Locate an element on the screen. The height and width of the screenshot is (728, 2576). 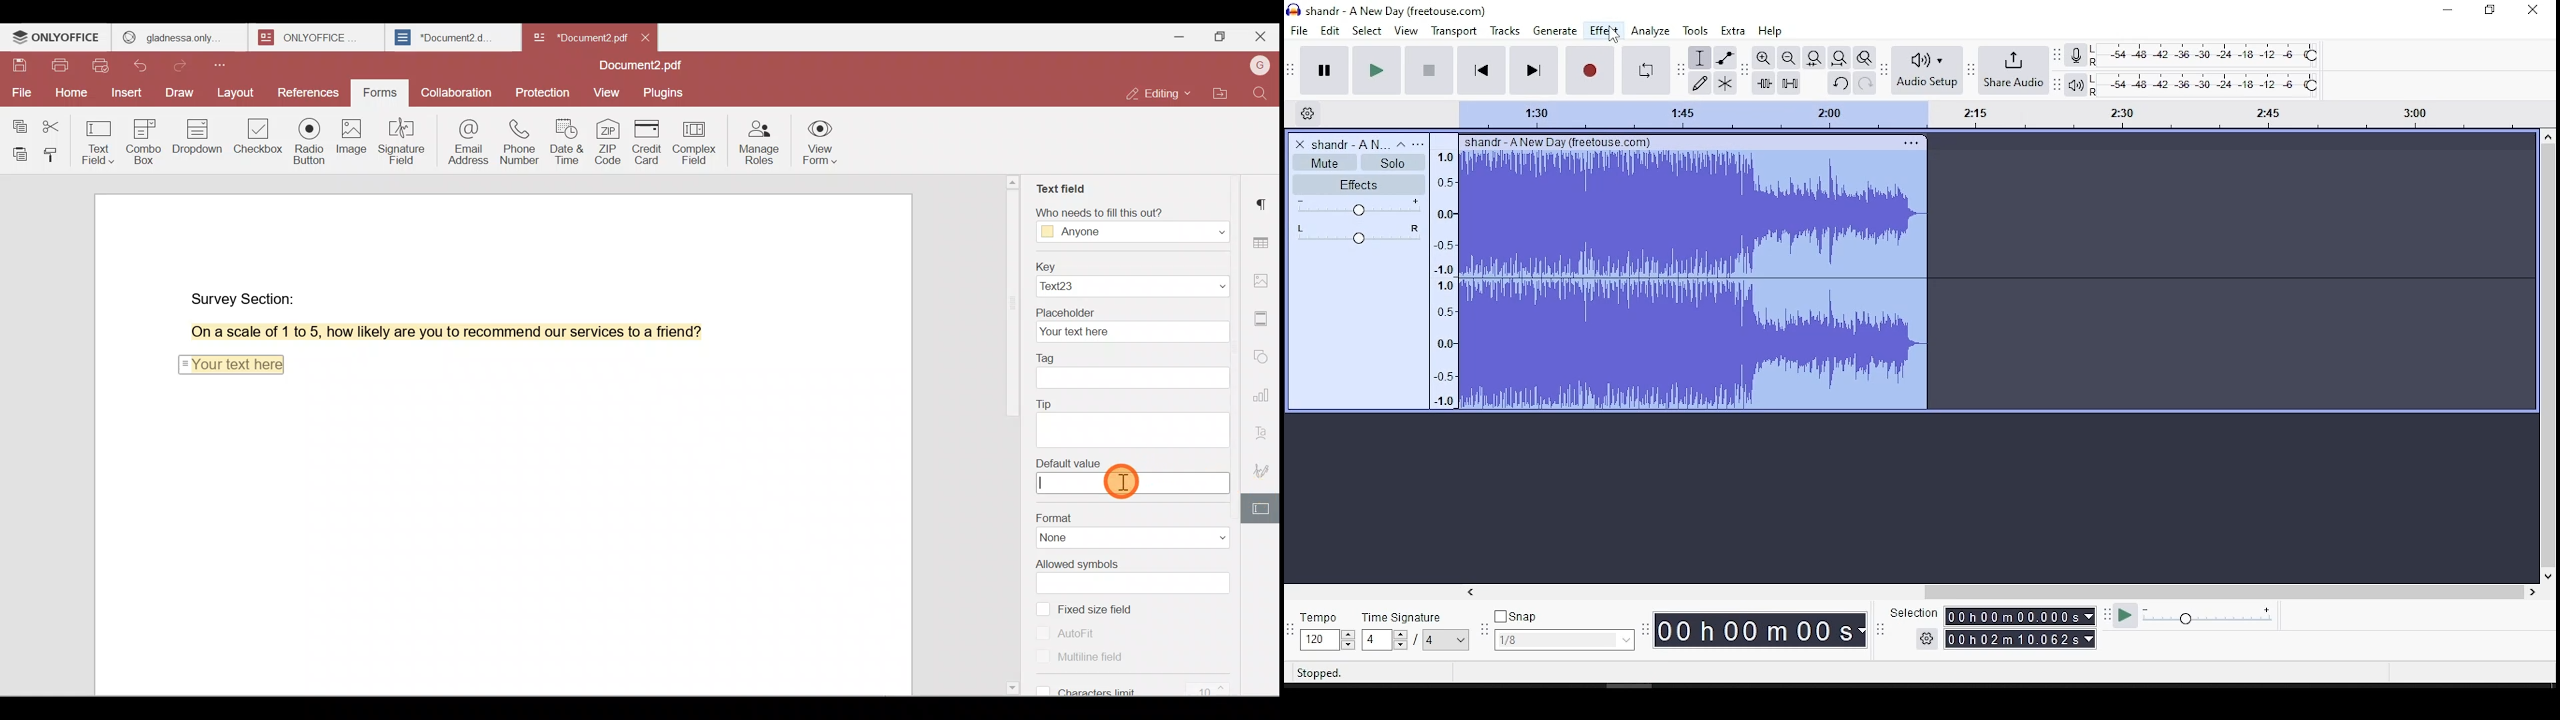
select tool is located at coordinates (1699, 58).